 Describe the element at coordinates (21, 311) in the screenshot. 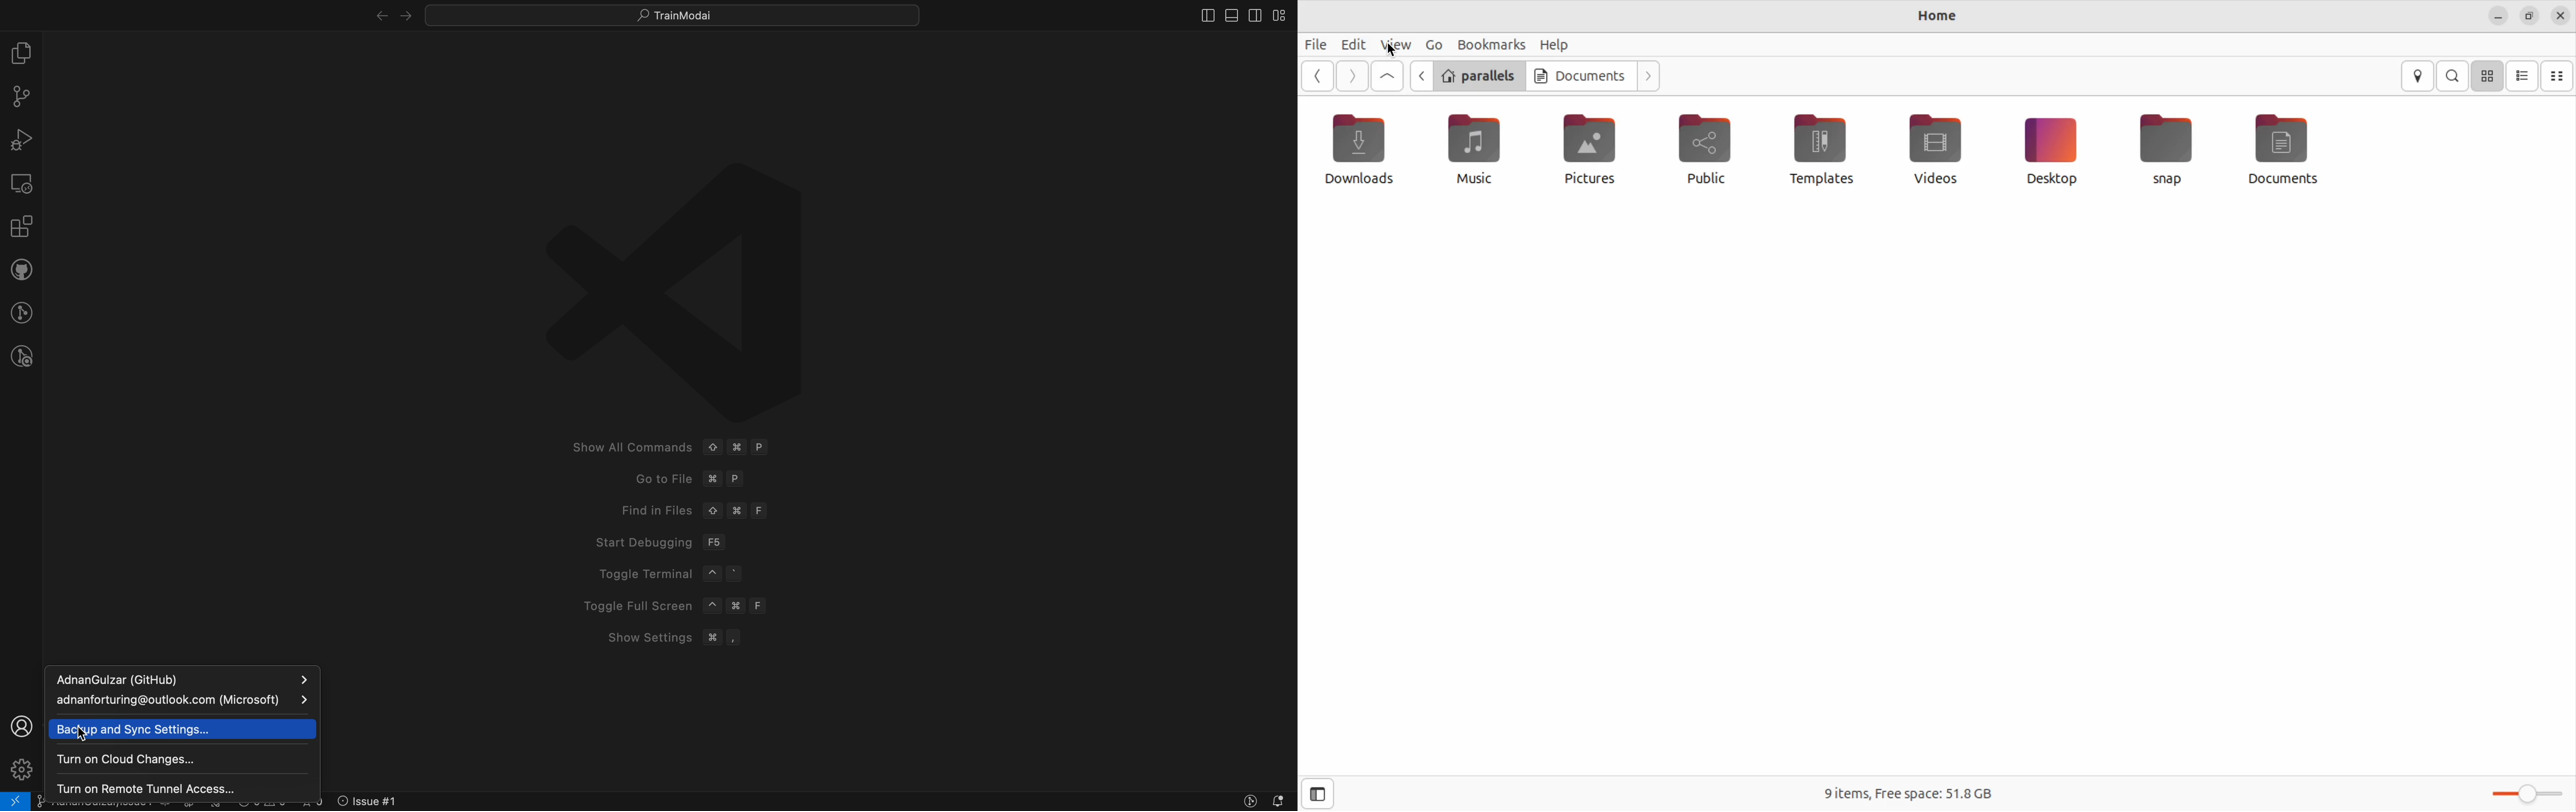

I see `gitlens` at that location.